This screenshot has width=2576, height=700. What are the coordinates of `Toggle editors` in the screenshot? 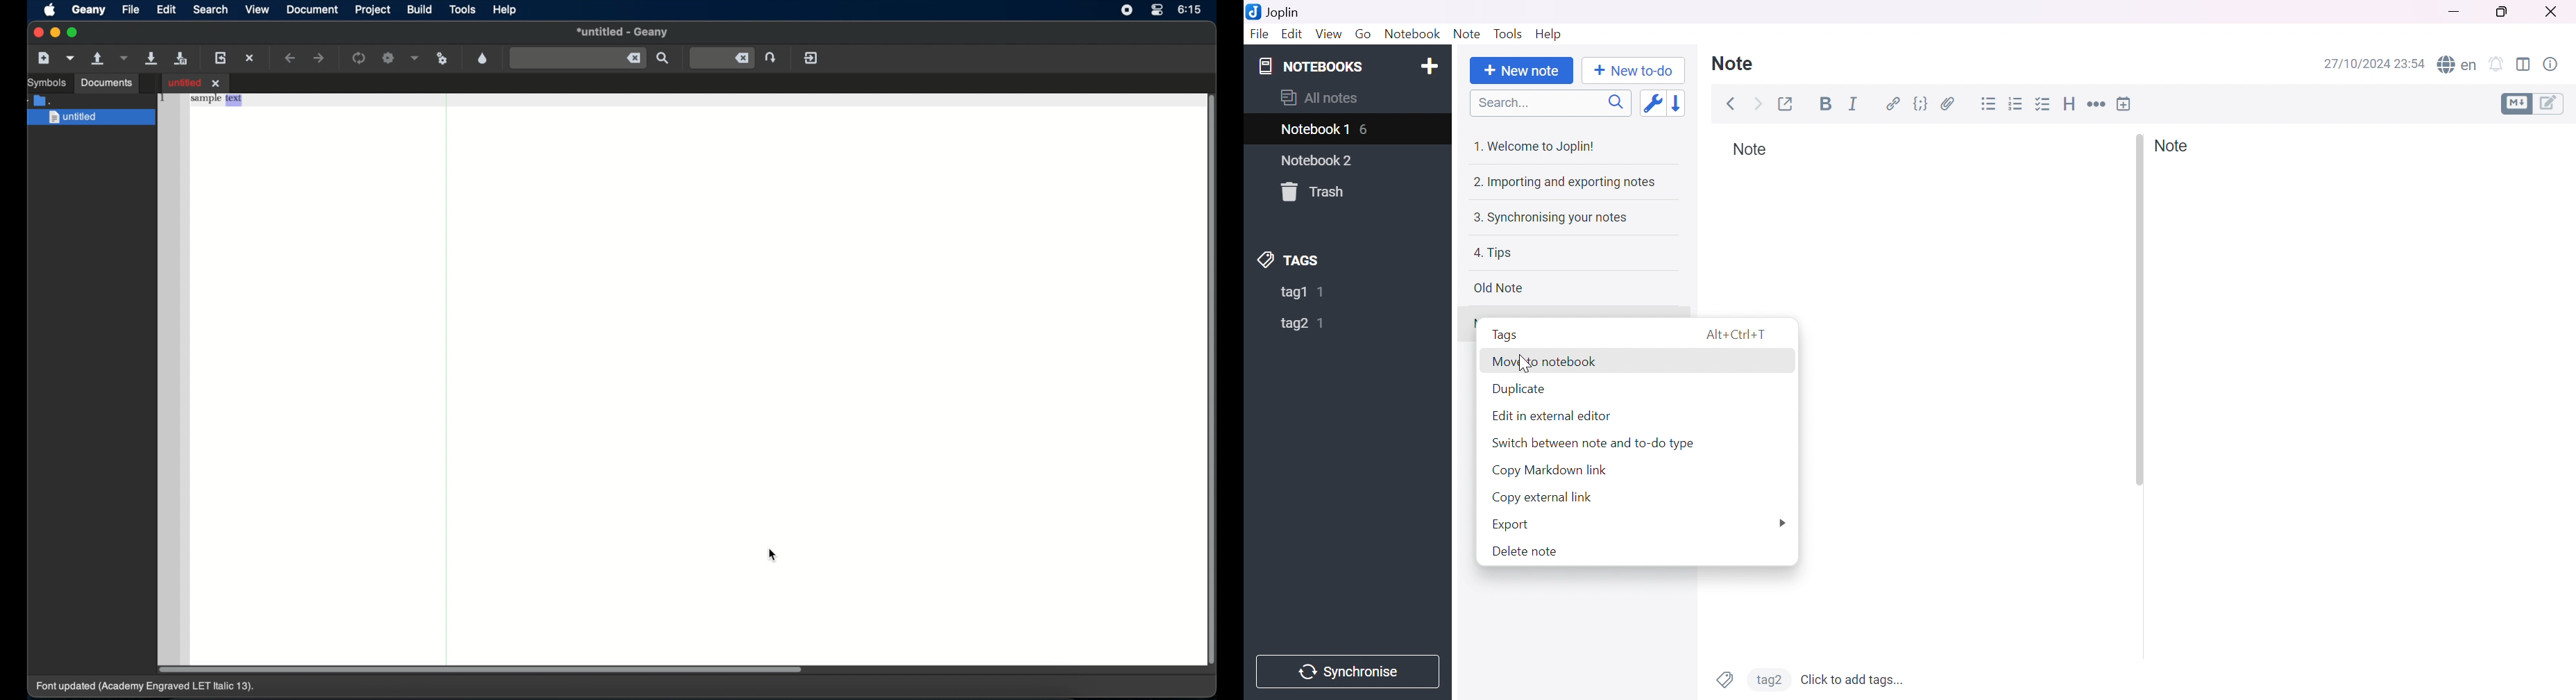 It's located at (2535, 103).